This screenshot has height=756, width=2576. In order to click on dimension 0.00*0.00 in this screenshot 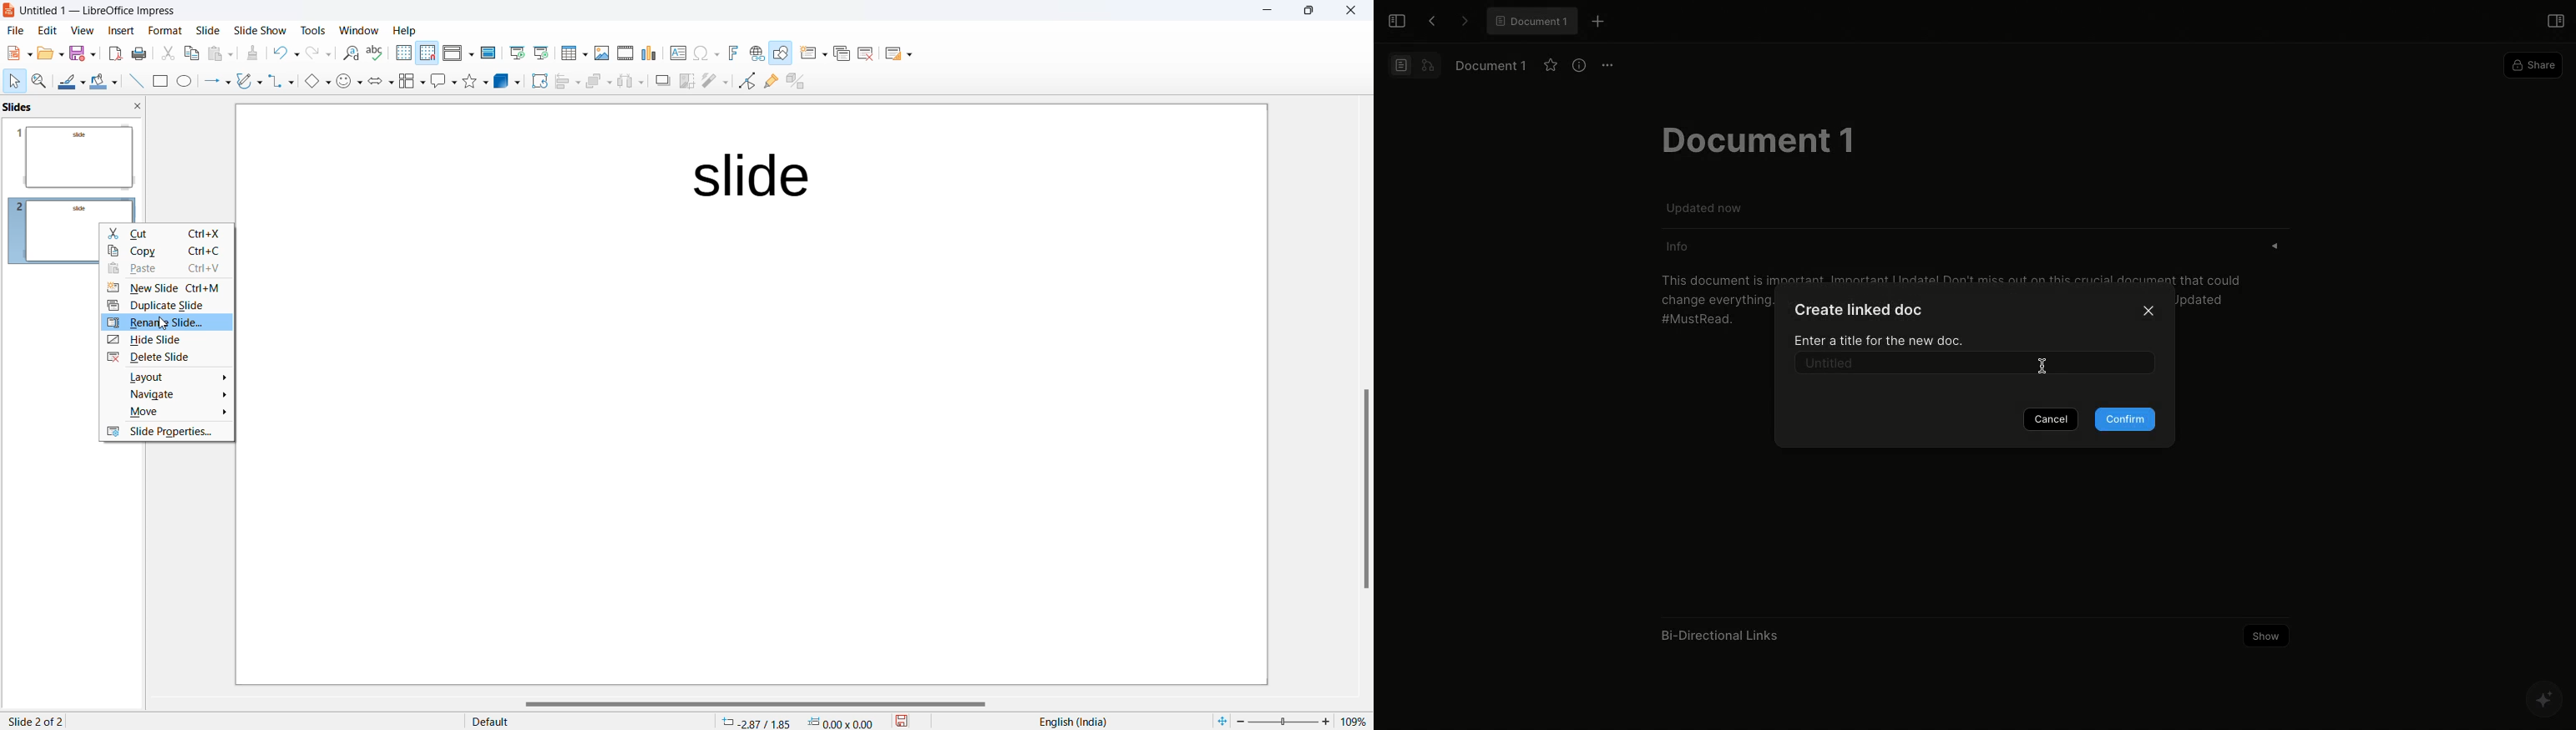, I will do `click(844, 722)`.